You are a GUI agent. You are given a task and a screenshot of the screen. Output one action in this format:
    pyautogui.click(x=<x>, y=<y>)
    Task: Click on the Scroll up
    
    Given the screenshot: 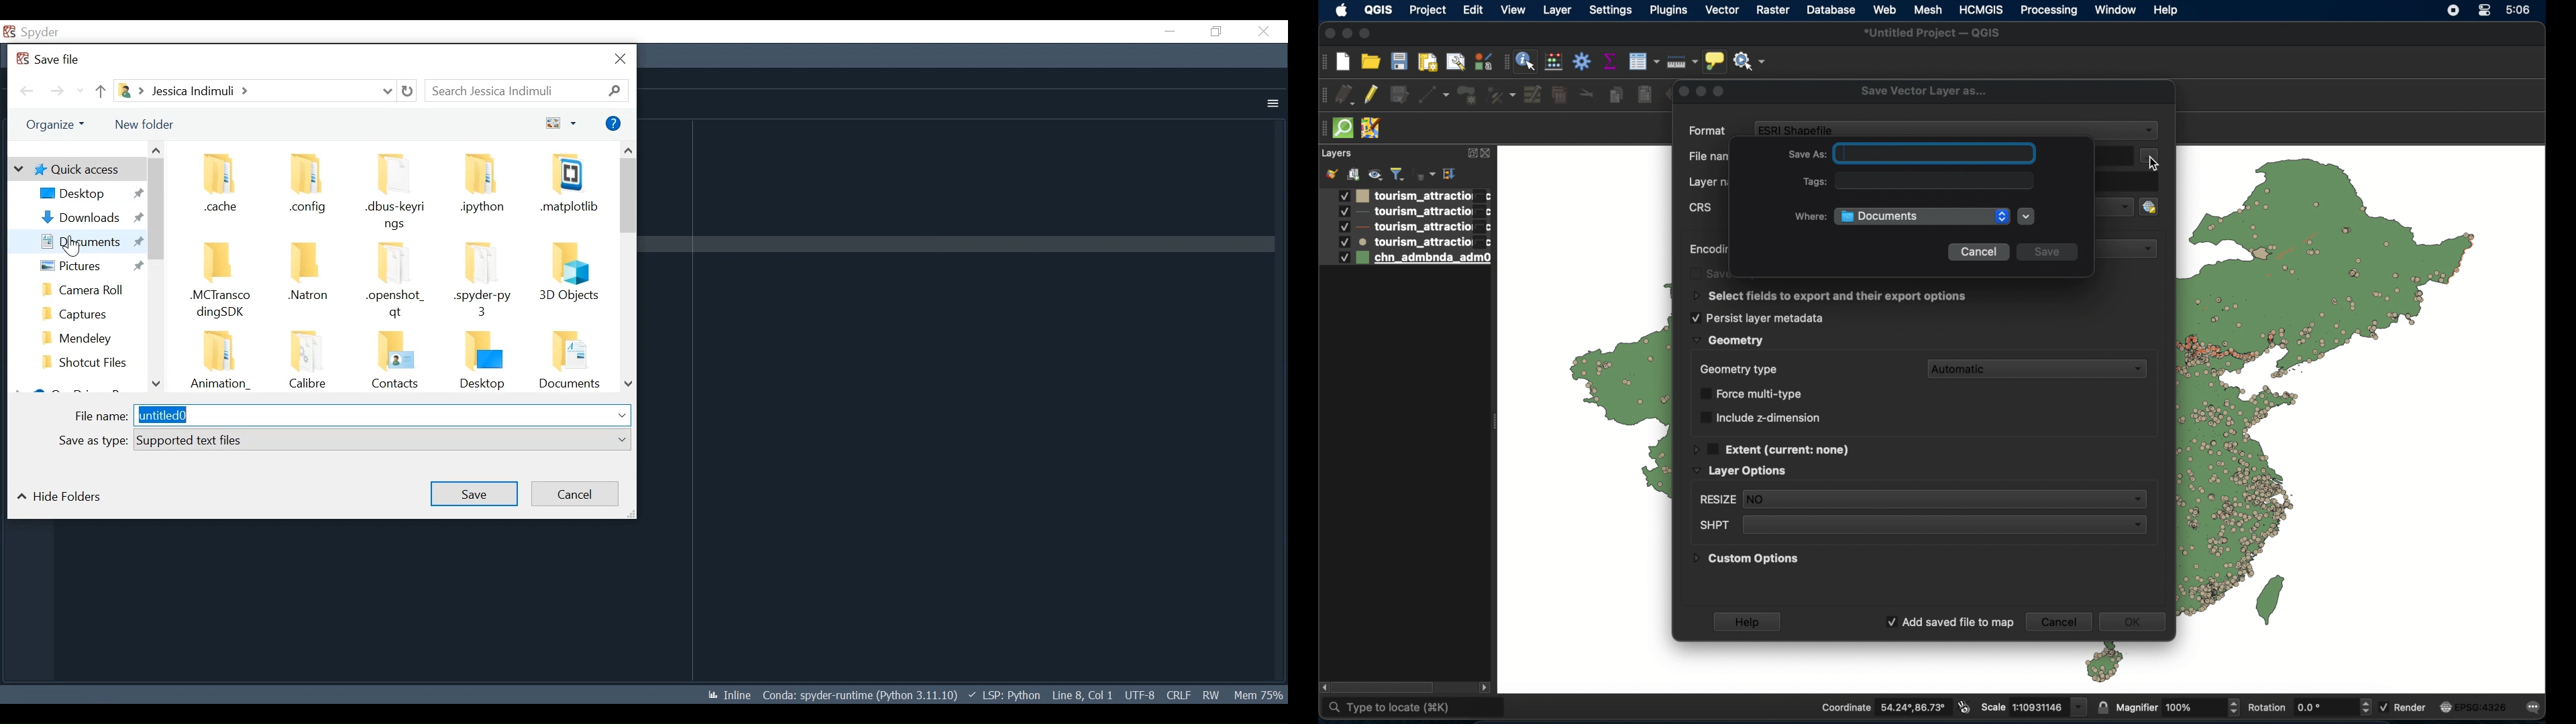 What is the action you would take?
    pyautogui.click(x=627, y=149)
    